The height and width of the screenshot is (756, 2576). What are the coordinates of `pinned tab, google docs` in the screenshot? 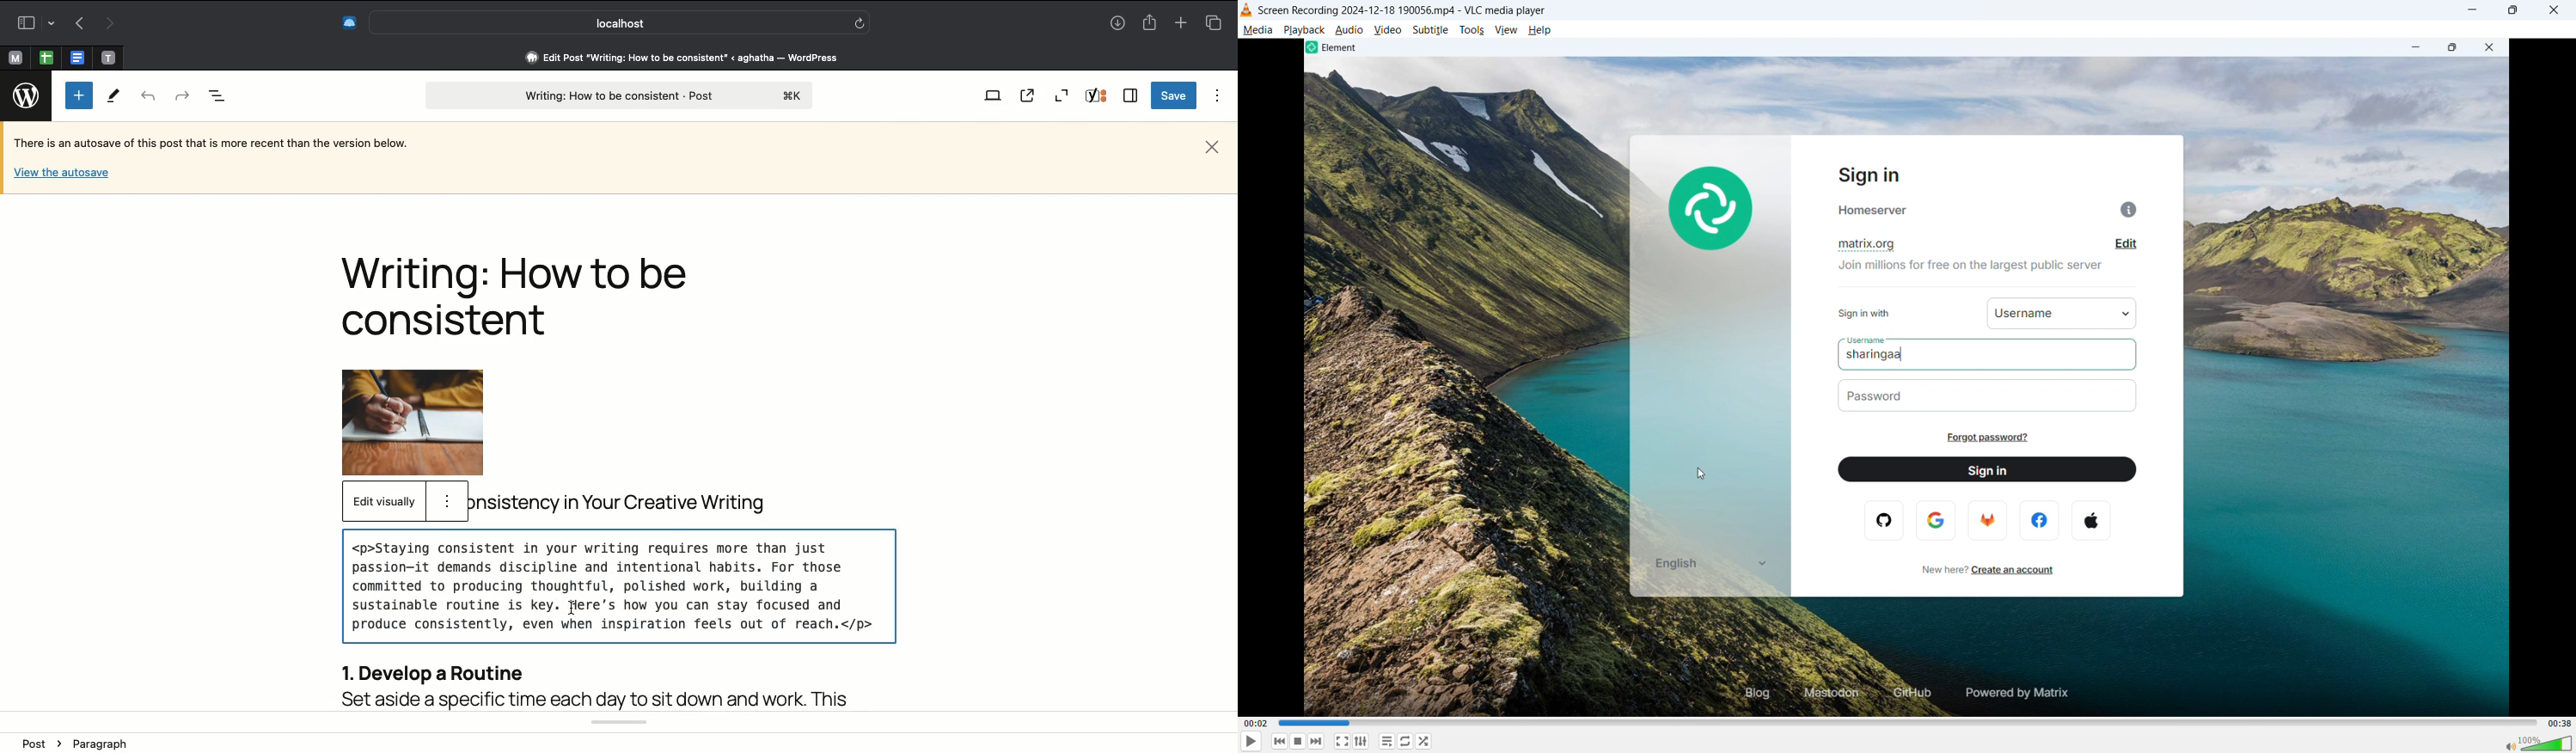 It's located at (76, 54).